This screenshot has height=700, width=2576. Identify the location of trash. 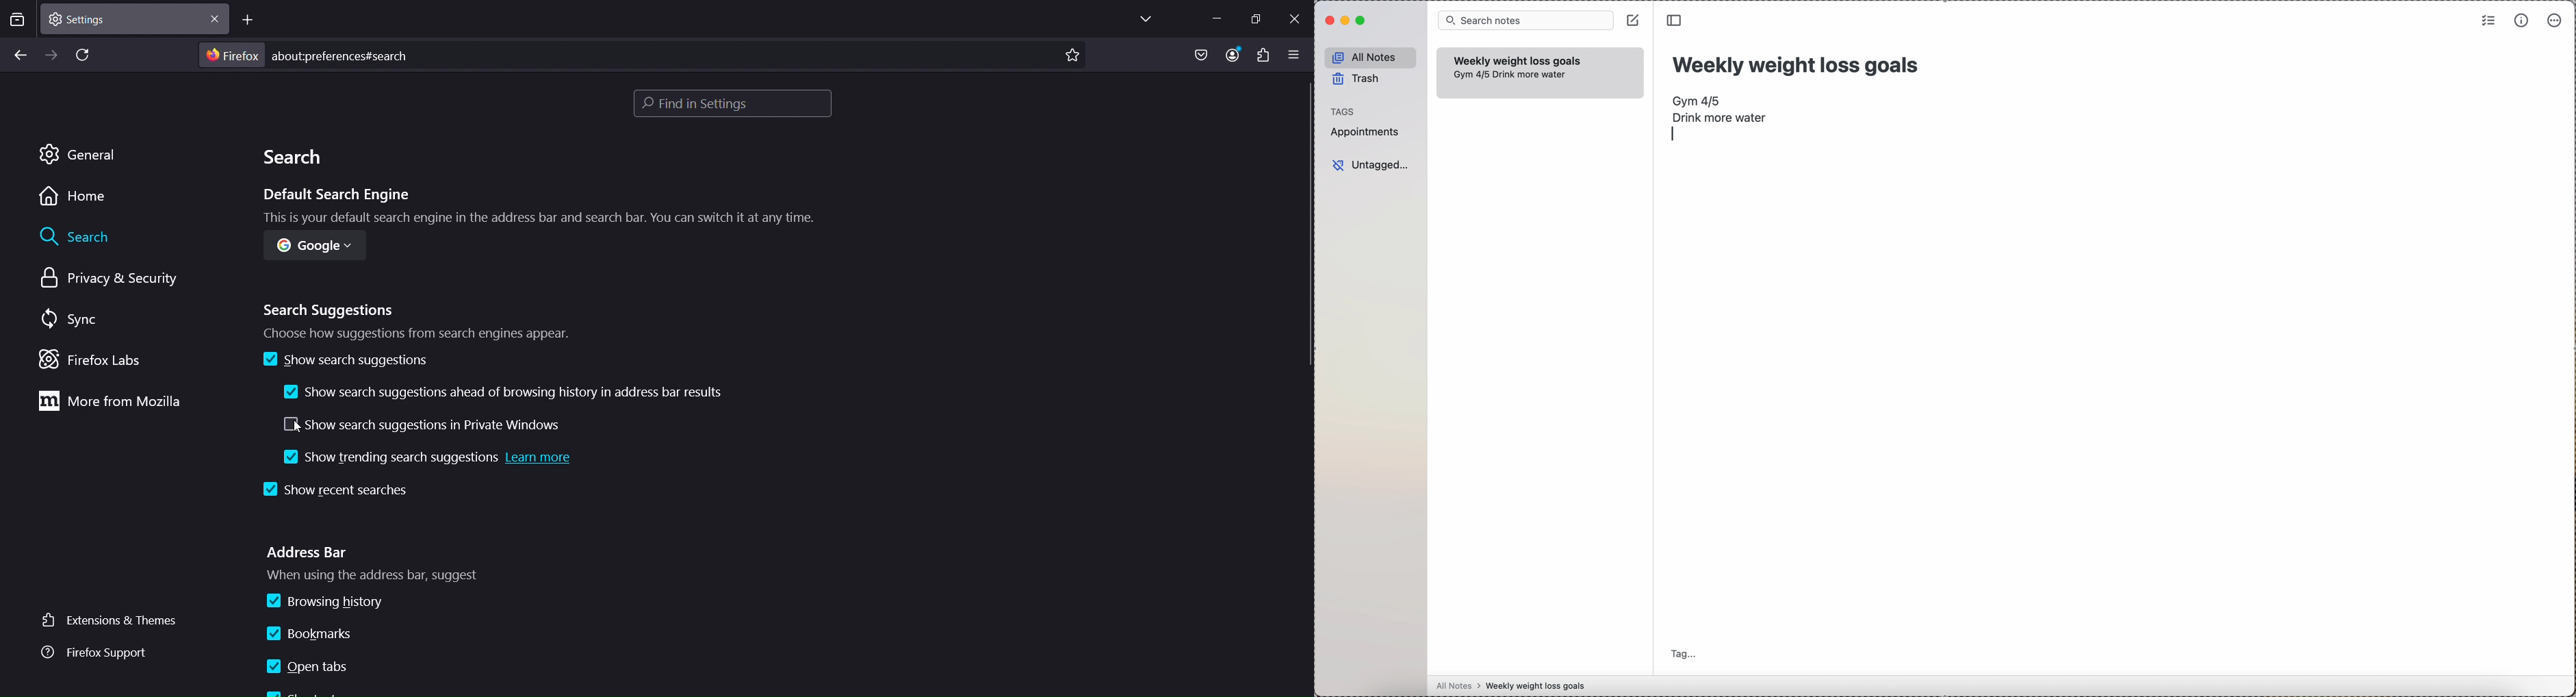
(1356, 79).